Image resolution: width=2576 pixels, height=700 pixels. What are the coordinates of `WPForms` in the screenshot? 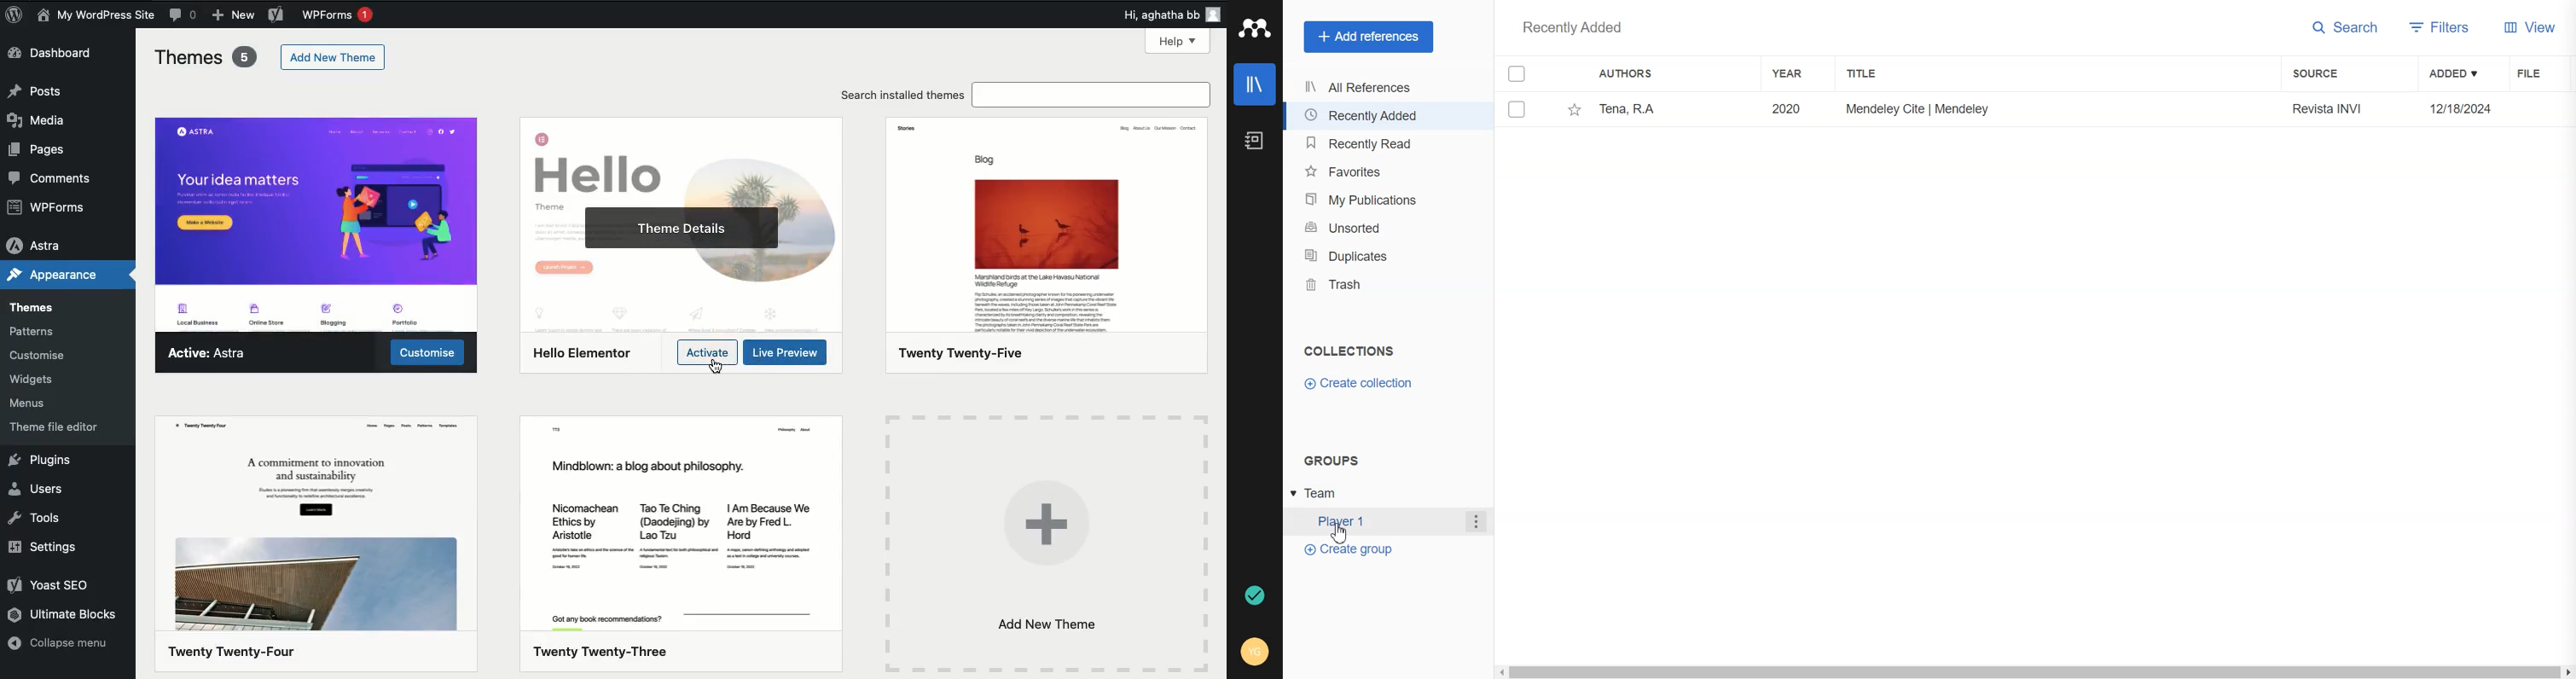 It's located at (45, 206).